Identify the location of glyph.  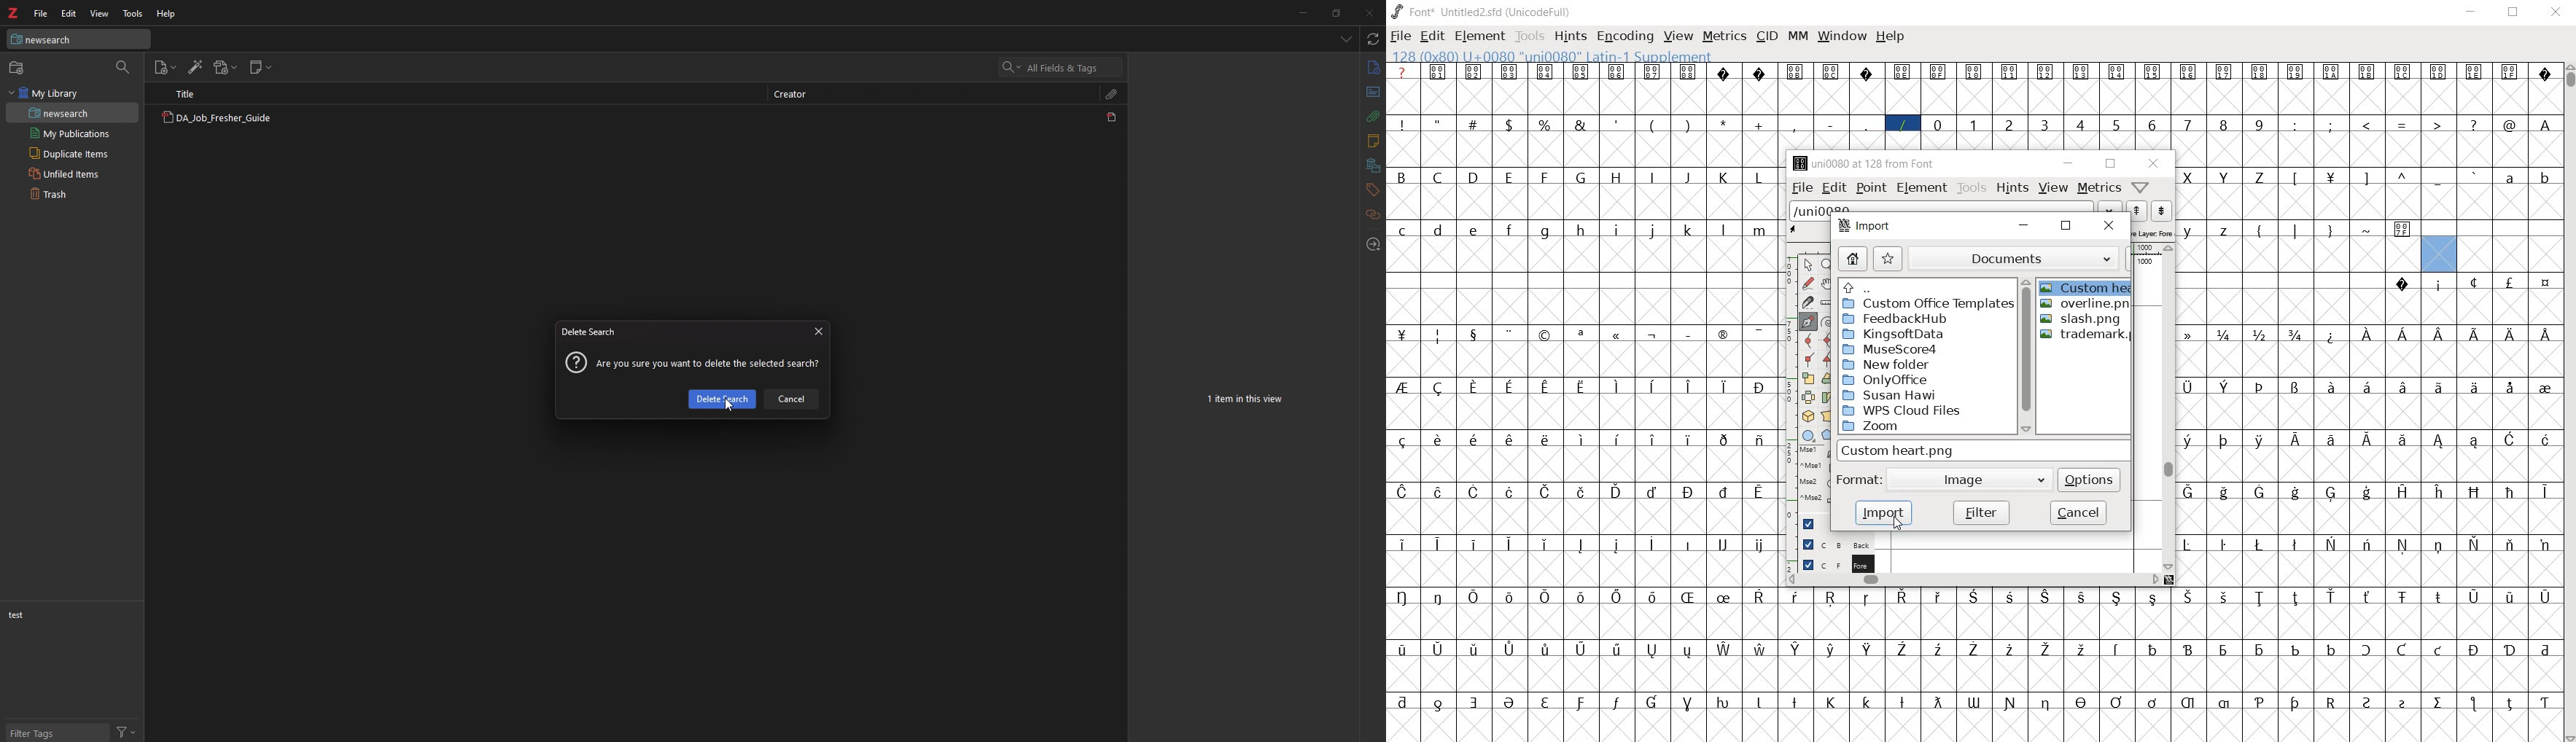
(1474, 176).